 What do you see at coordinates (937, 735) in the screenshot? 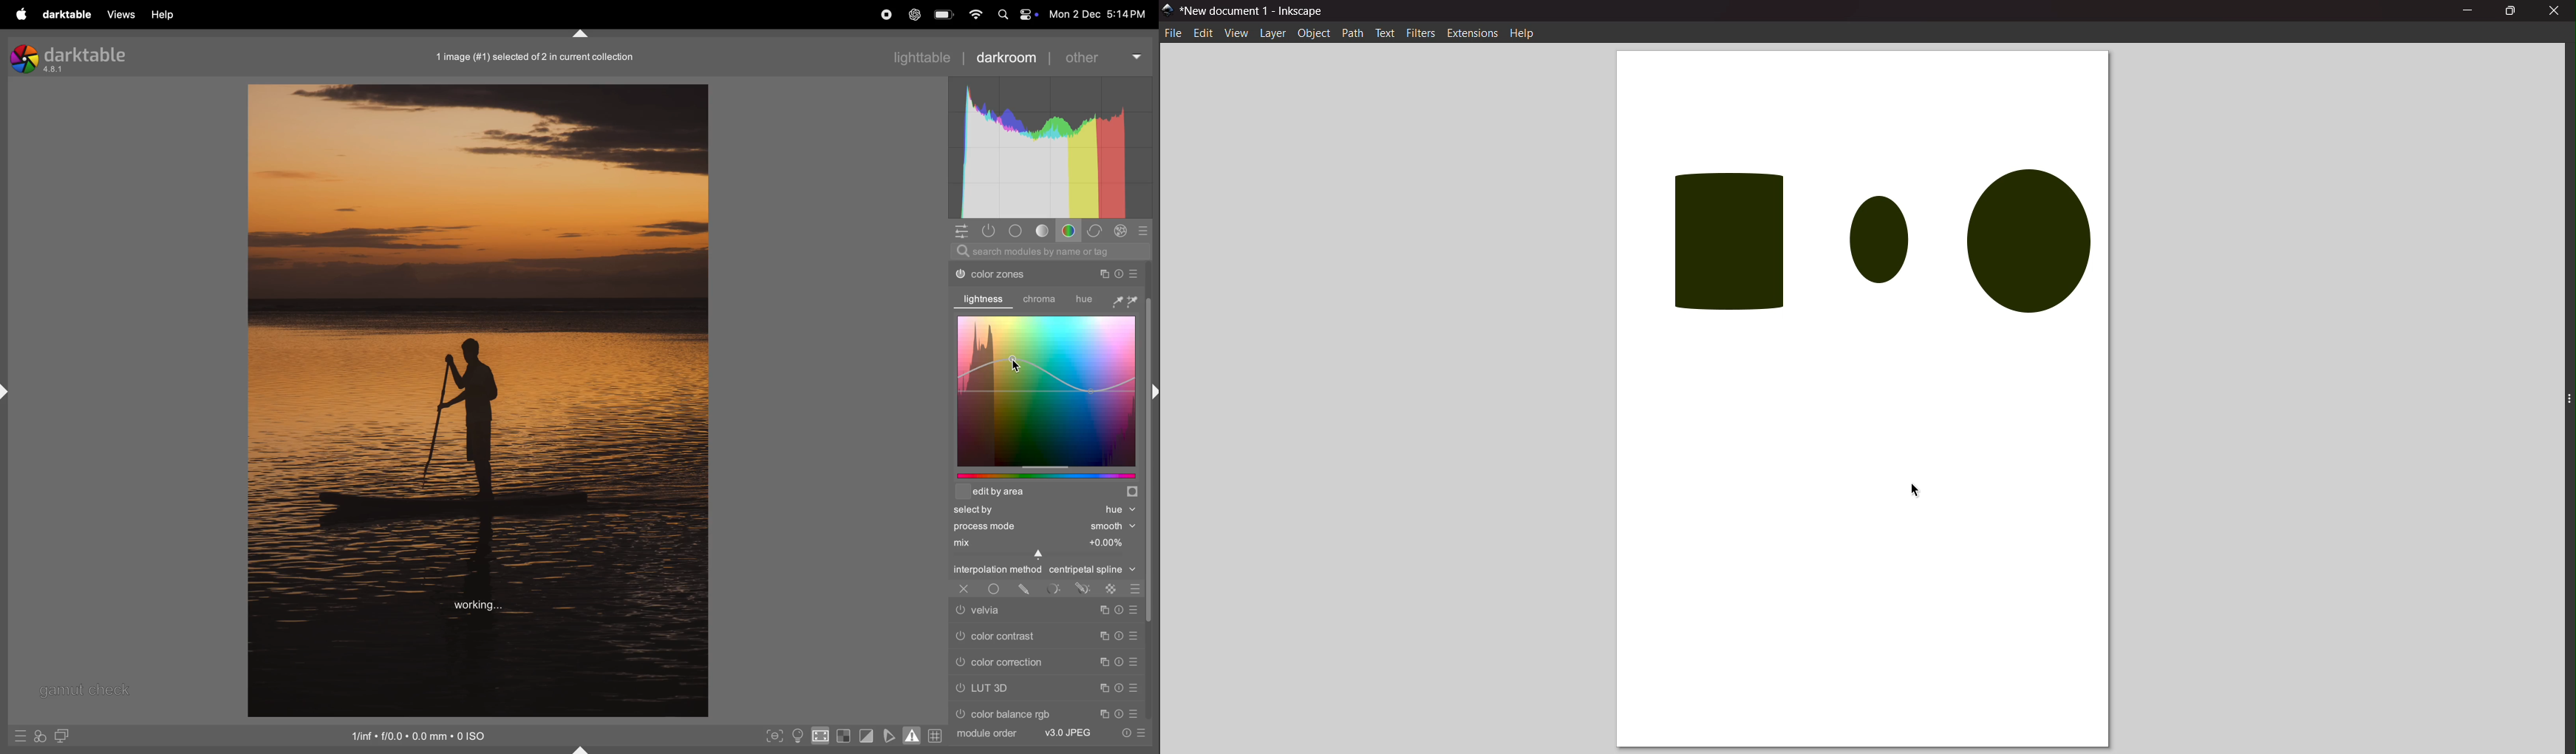
I see `grid` at bounding box center [937, 735].